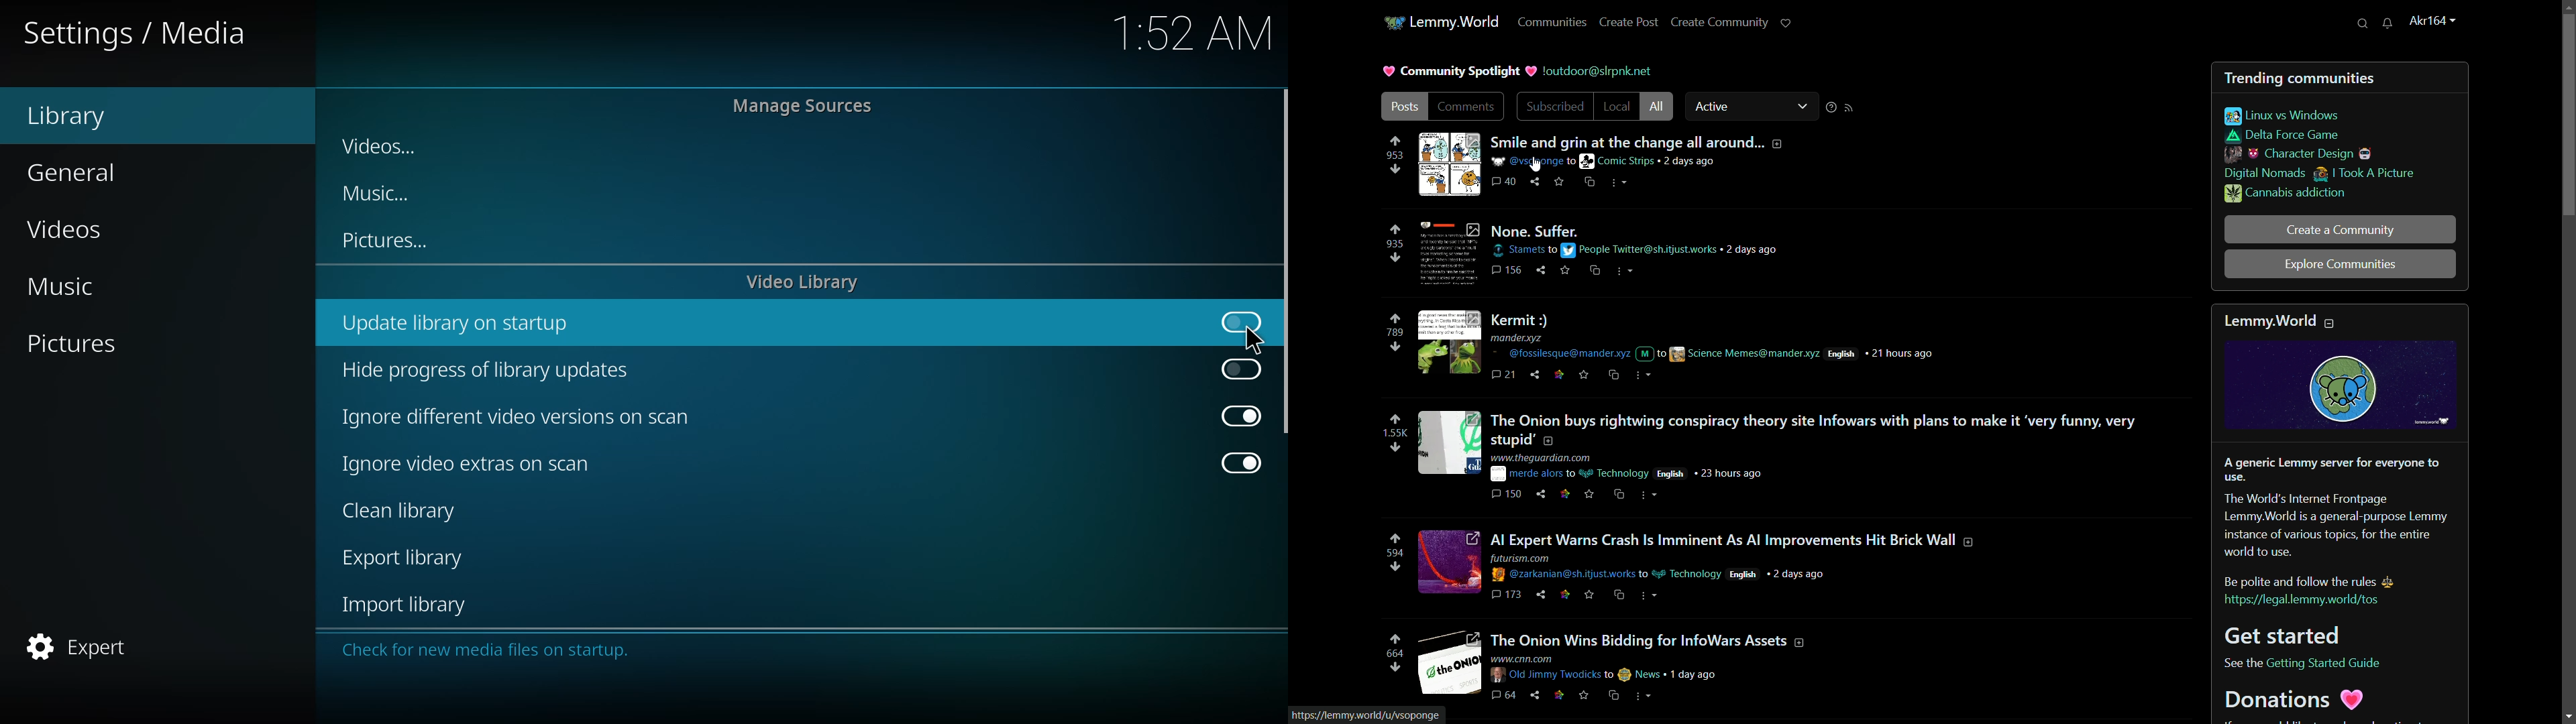 The height and width of the screenshot is (728, 2576). I want to click on time, so click(1194, 31).